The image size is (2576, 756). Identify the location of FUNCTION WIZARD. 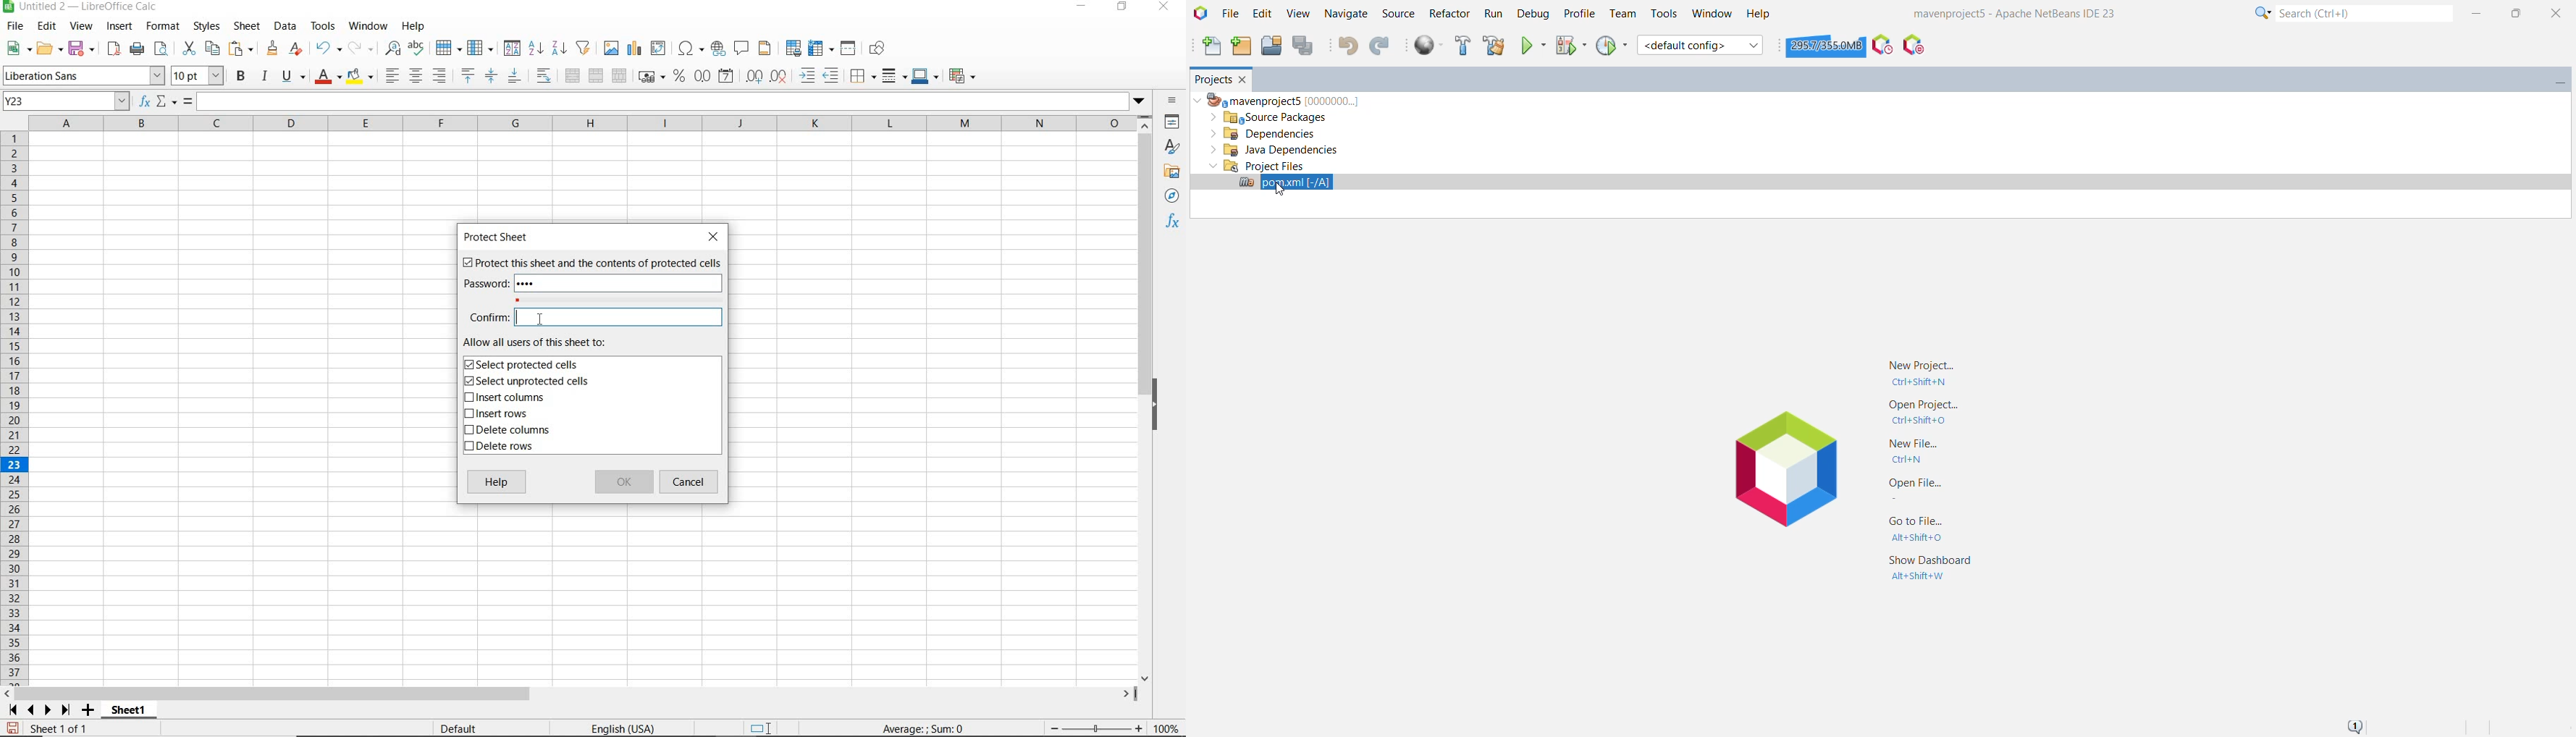
(145, 102).